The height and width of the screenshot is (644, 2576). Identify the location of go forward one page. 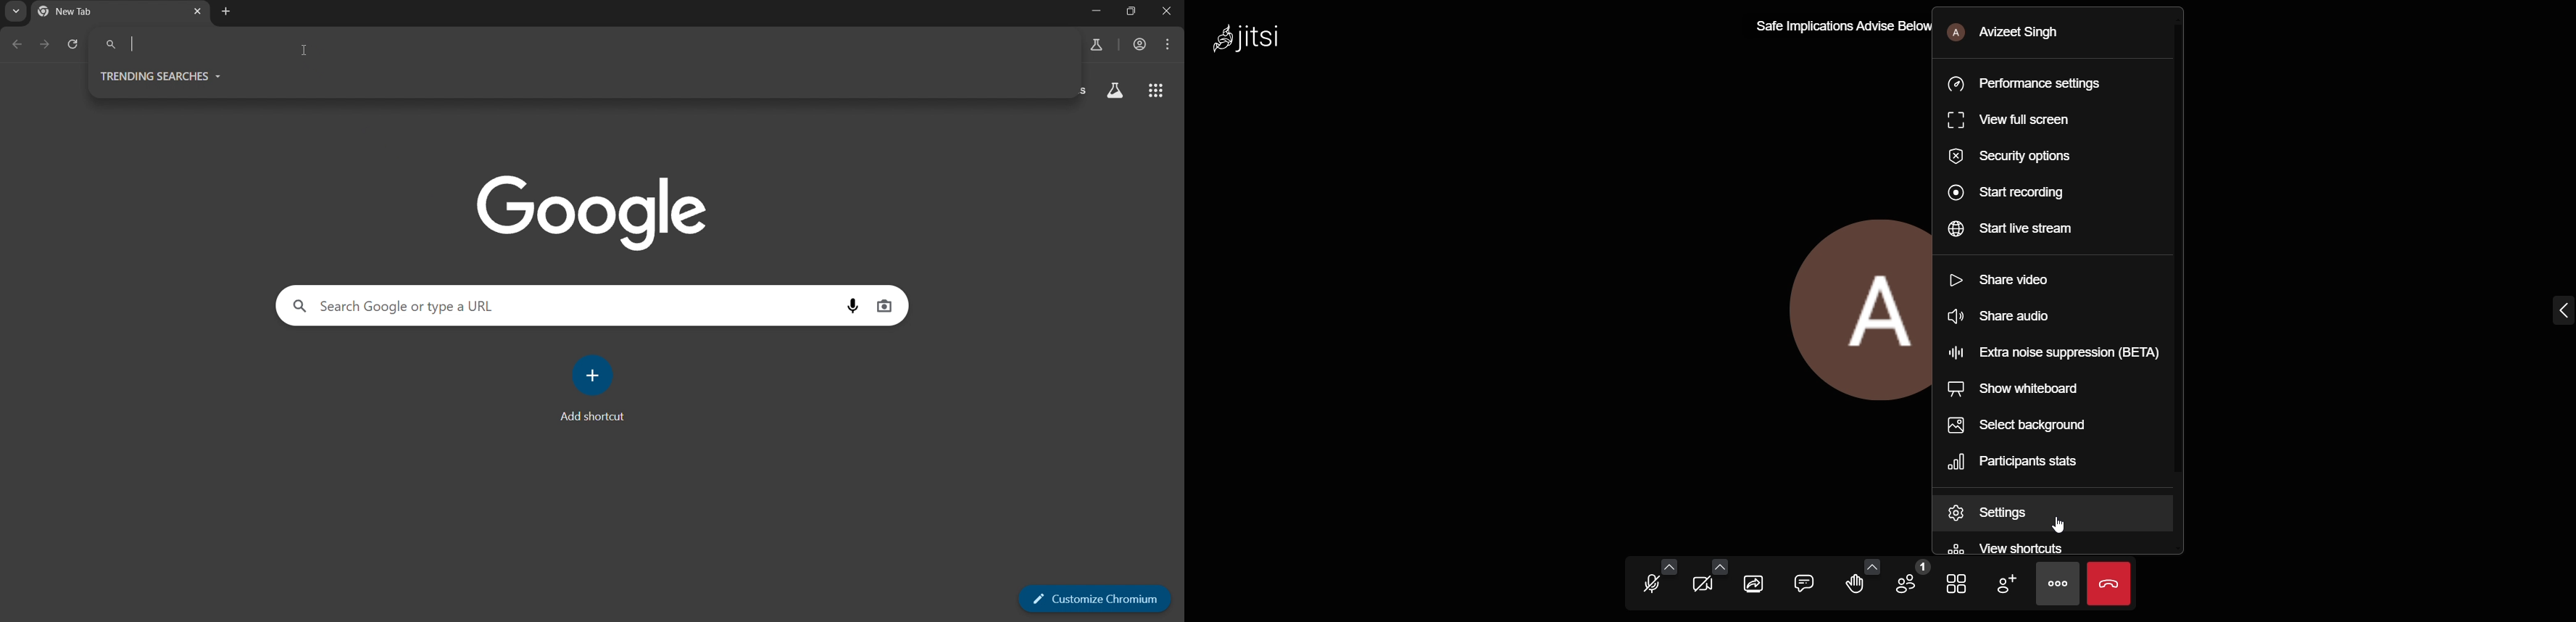
(45, 45).